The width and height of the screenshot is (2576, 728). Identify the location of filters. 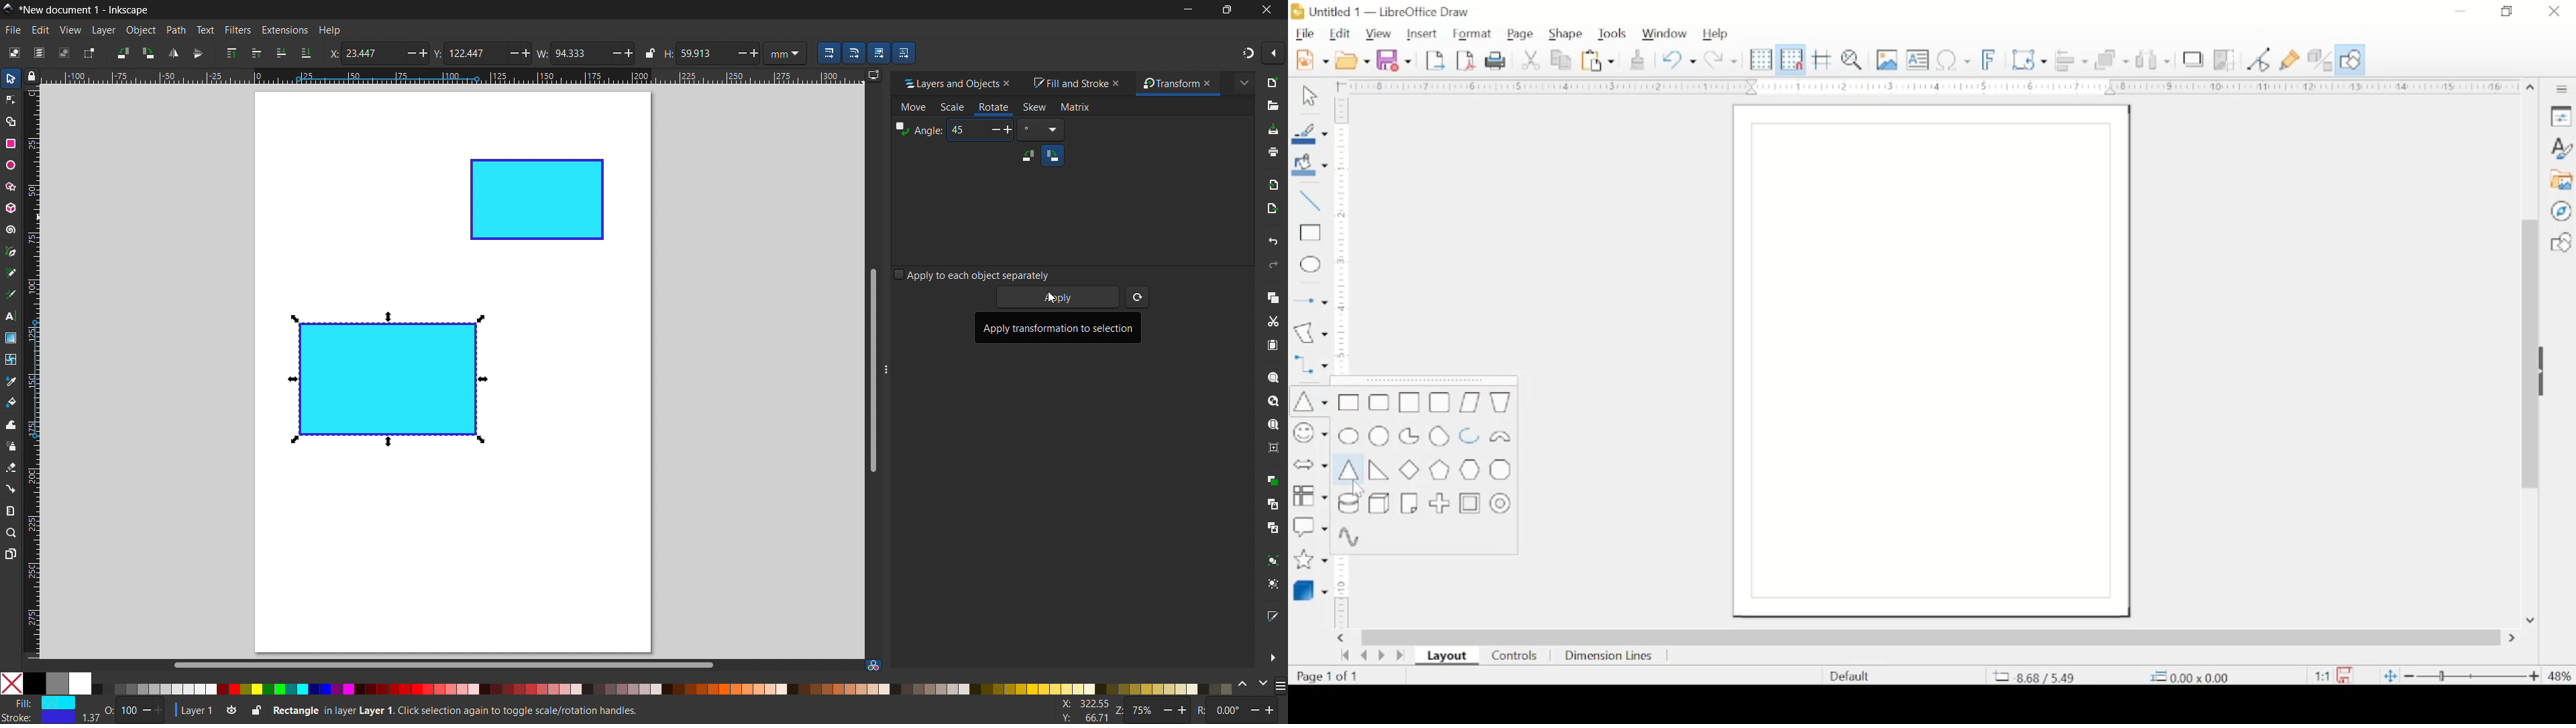
(238, 29).